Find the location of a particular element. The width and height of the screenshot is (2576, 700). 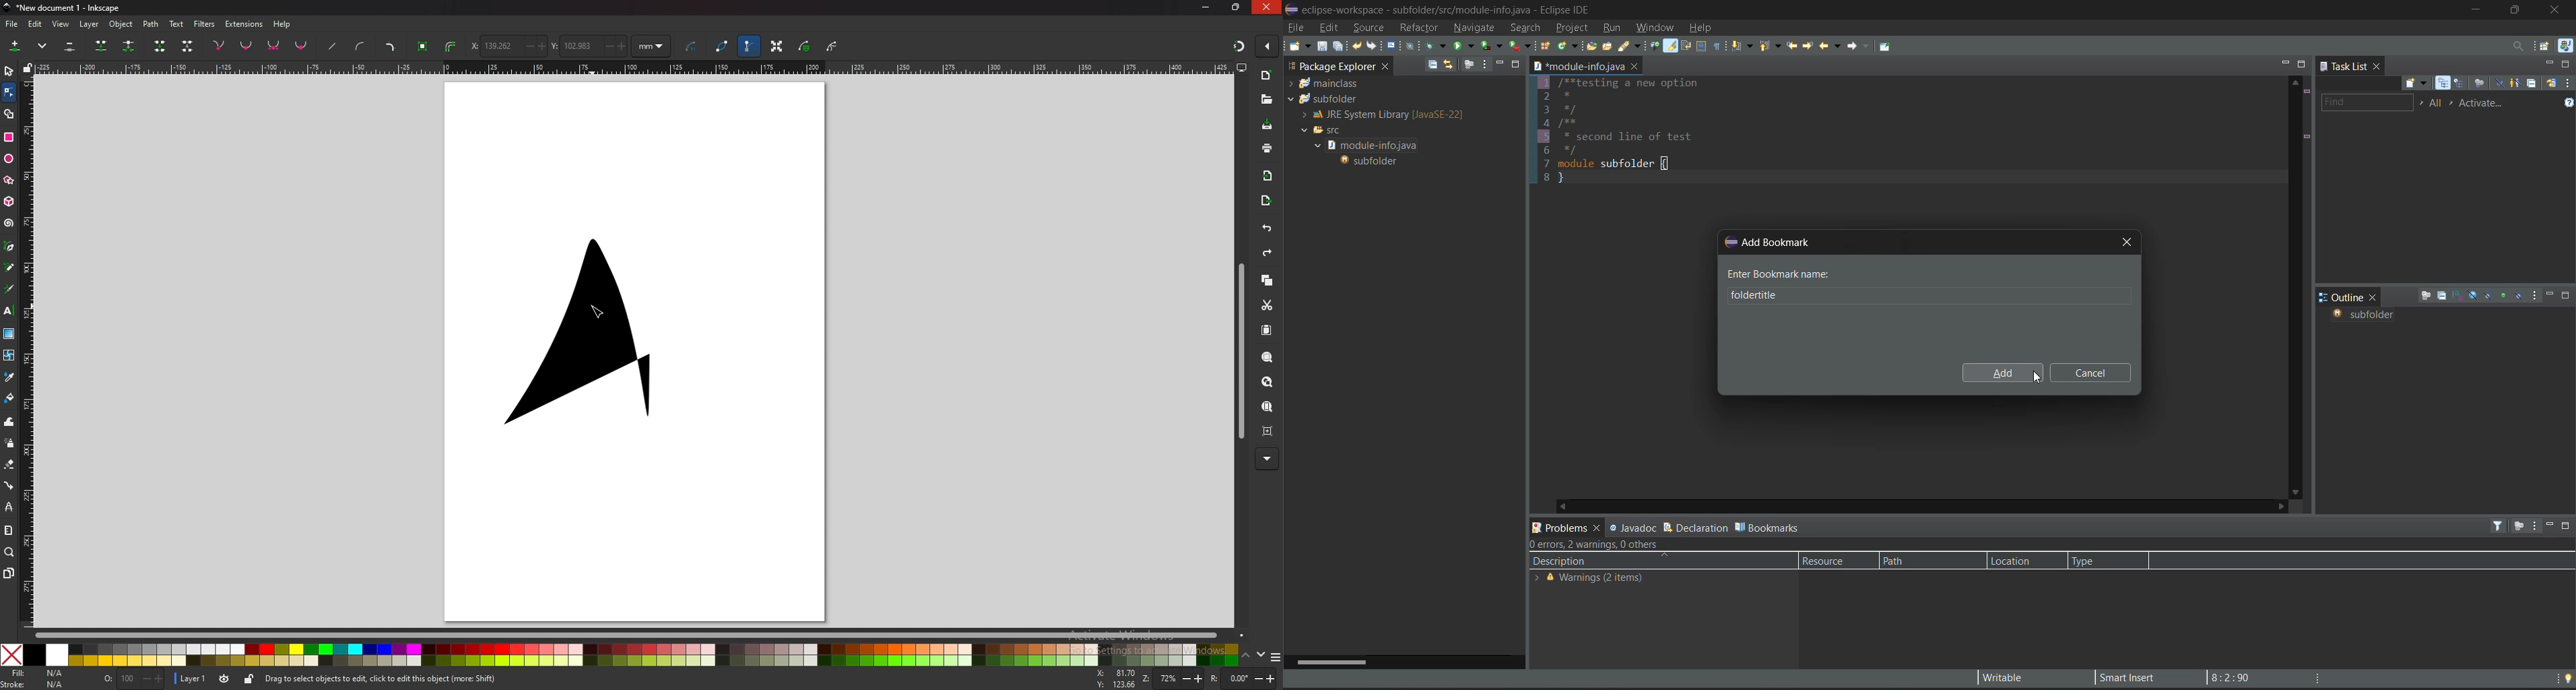

close is located at coordinates (1387, 69).